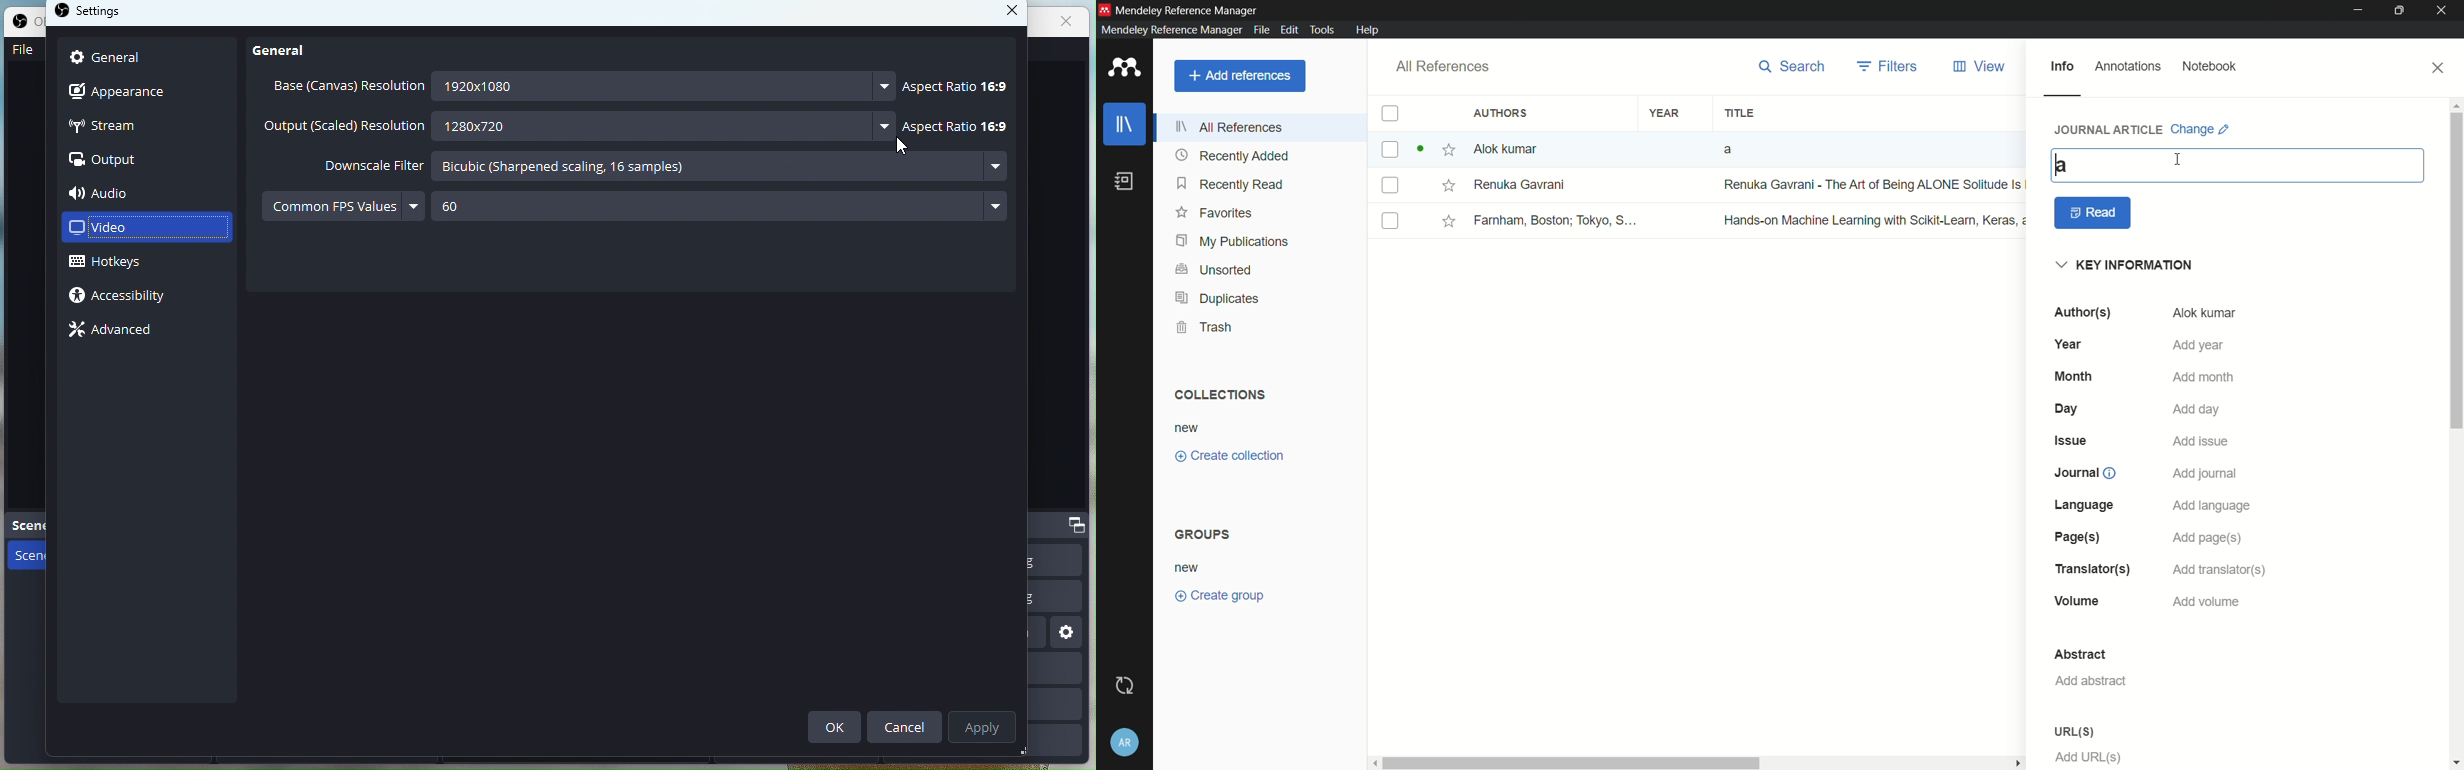 This screenshot has width=2464, height=784. Describe the element at coordinates (1008, 13) in the screenshot. I see `close` at that location.